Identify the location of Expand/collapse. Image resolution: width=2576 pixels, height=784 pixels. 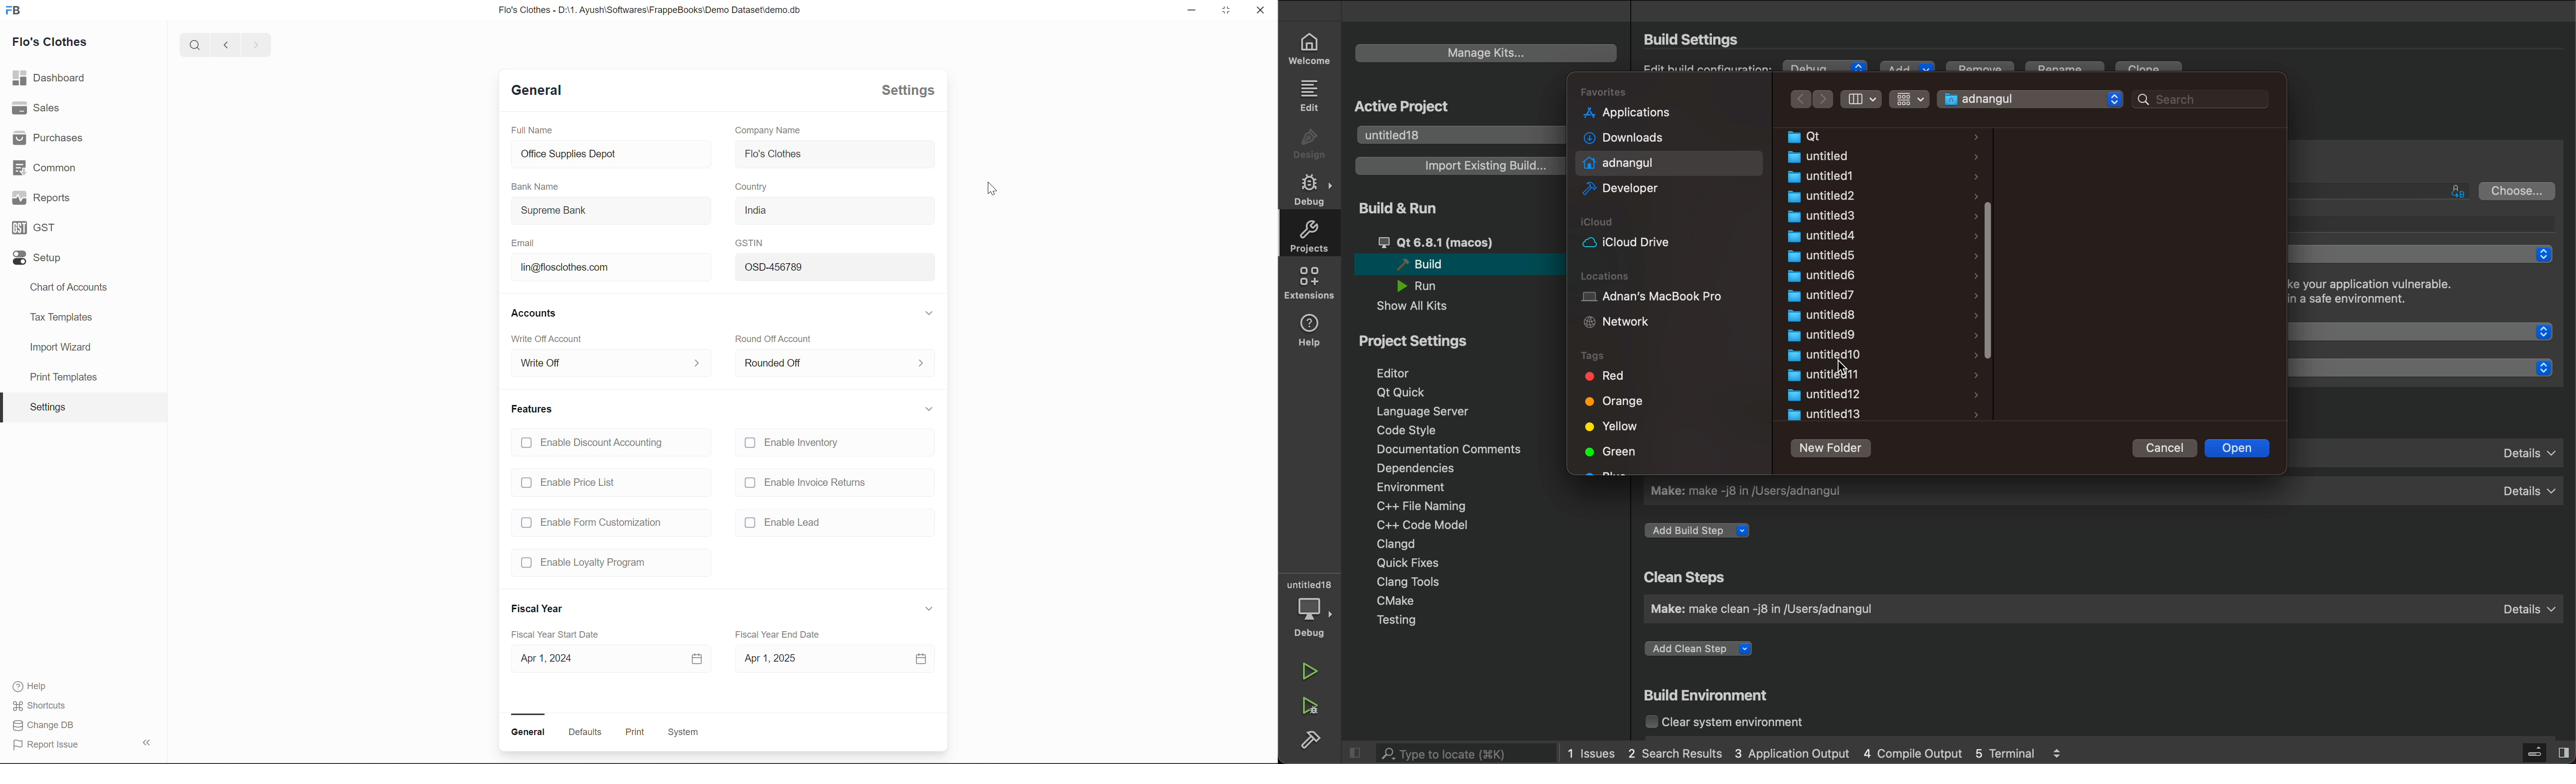
(930, 312).